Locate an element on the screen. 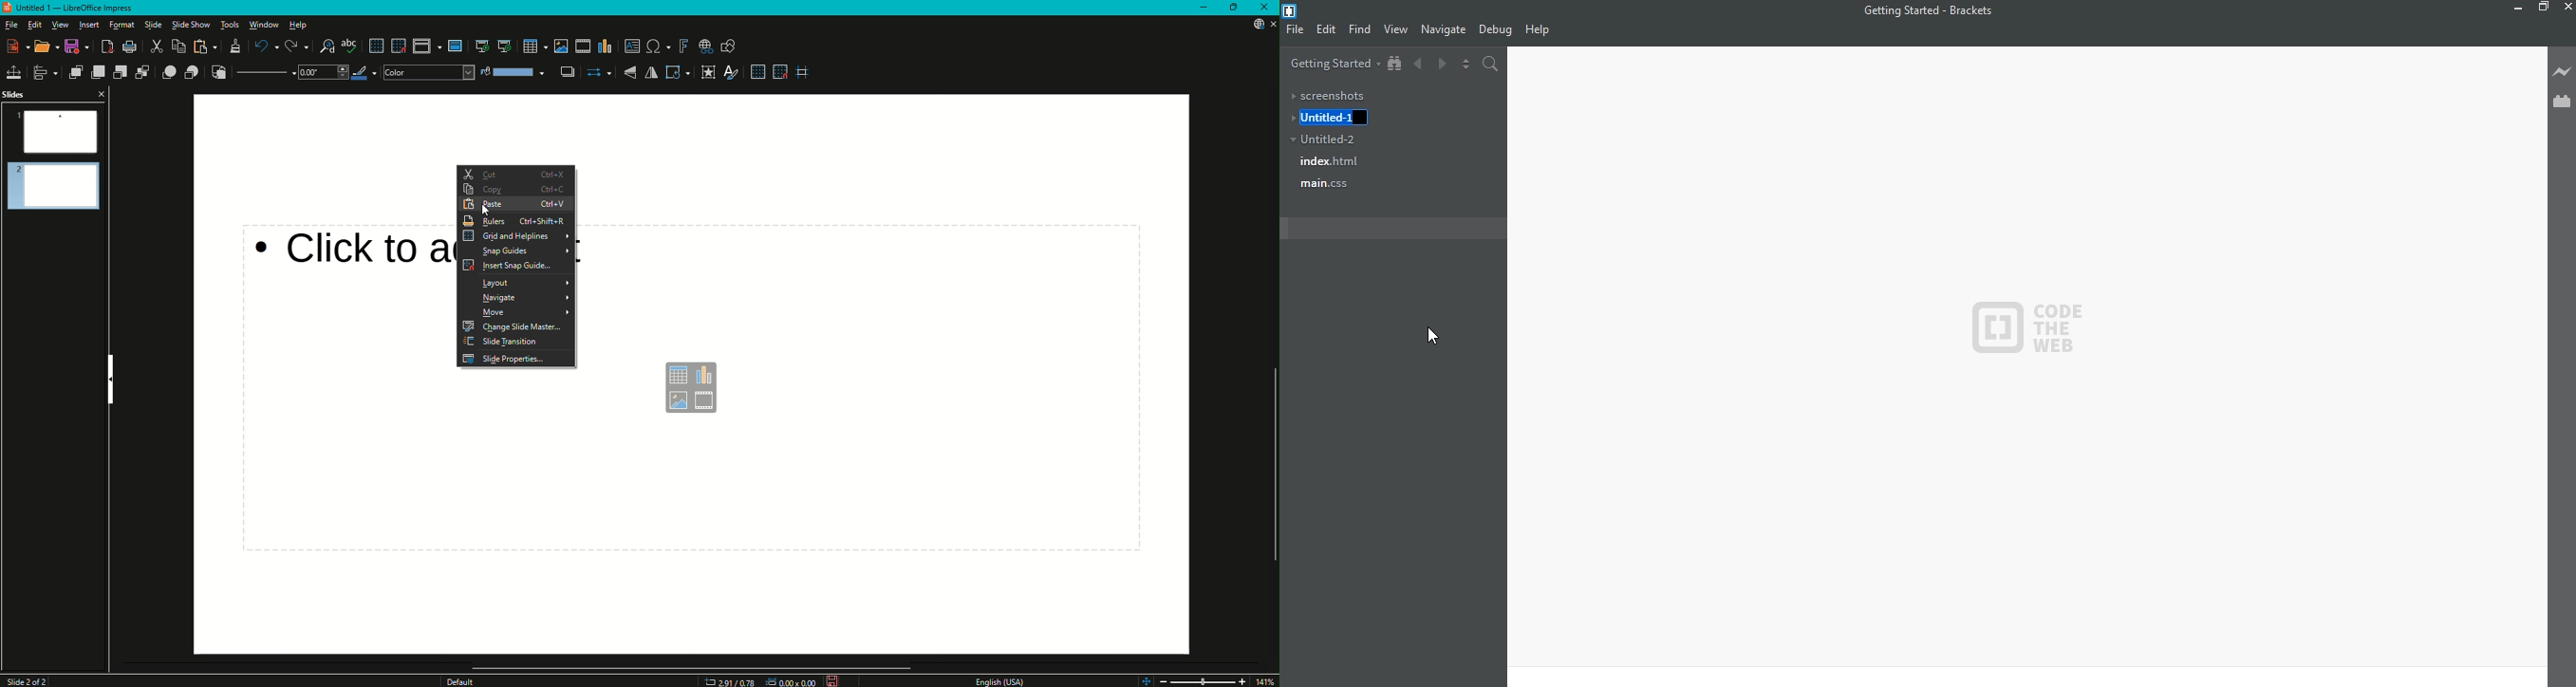 The image size is (2576, 700). Change Slide Master is located at coordinates (515, 327).